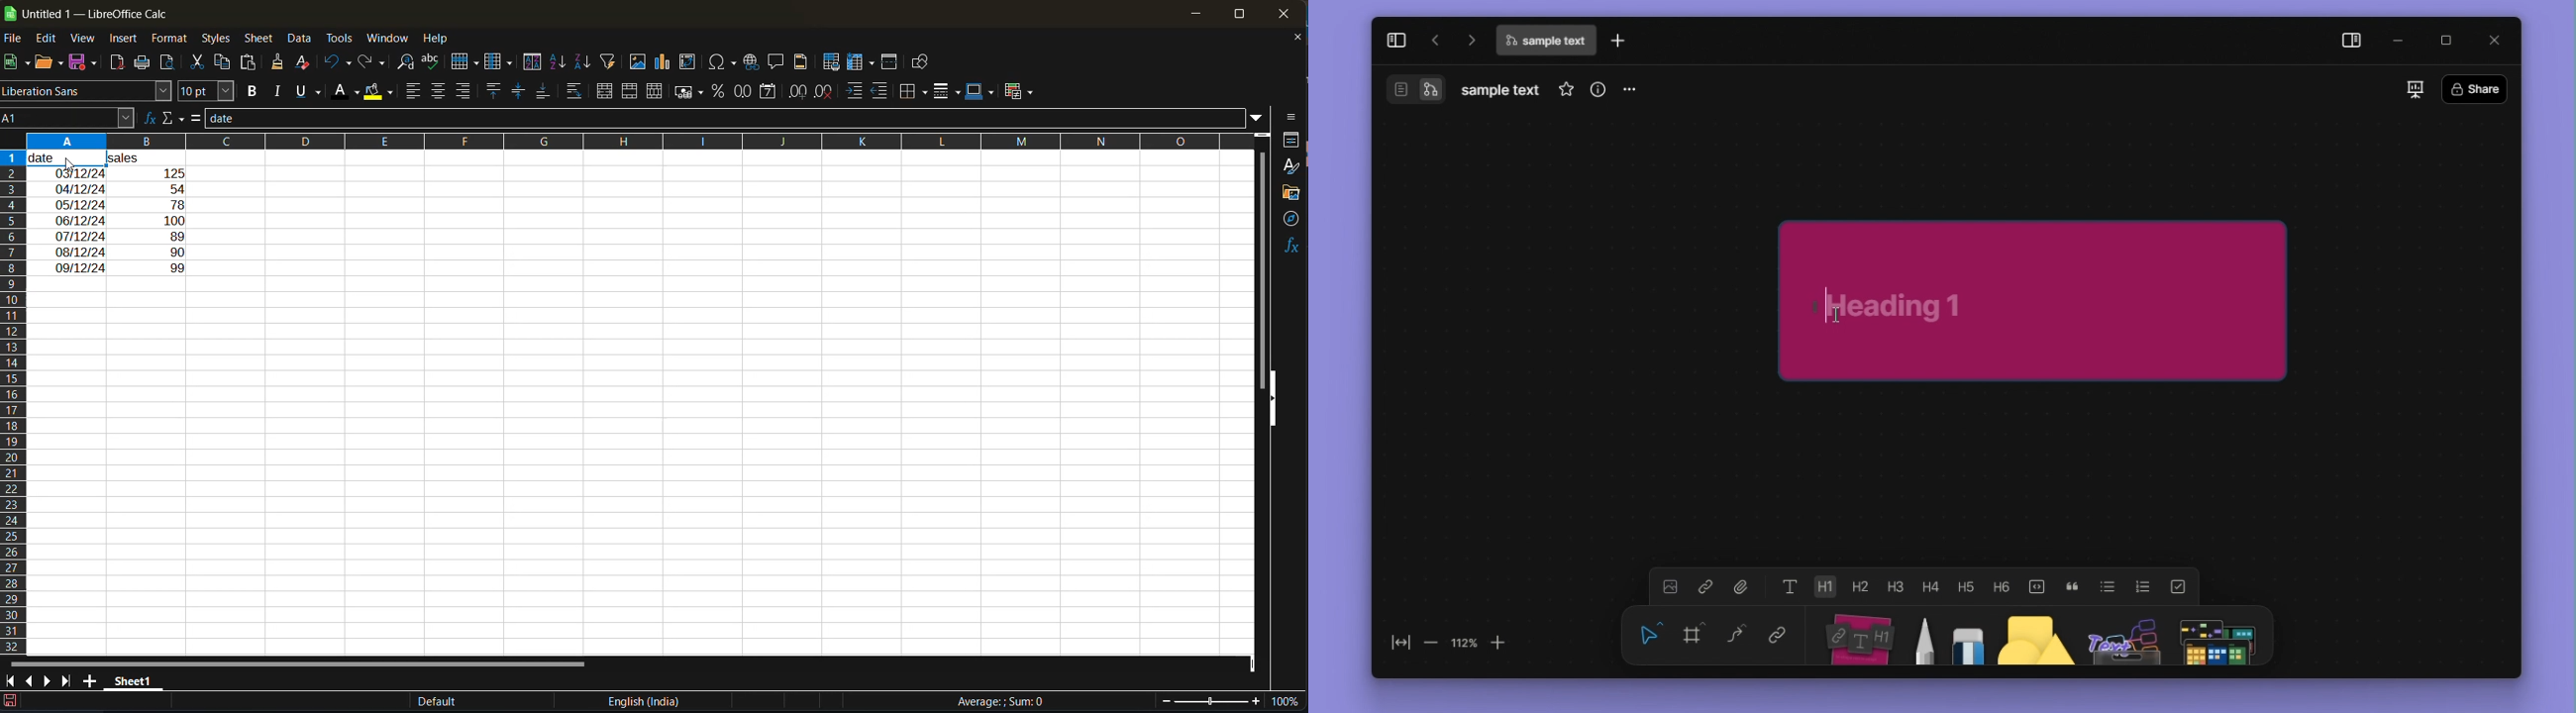 The height and width of the screenshot is (728, 2576). Describe the element at coordinates (724, 63) in the screenshot. I see `insert special characters` at that location.